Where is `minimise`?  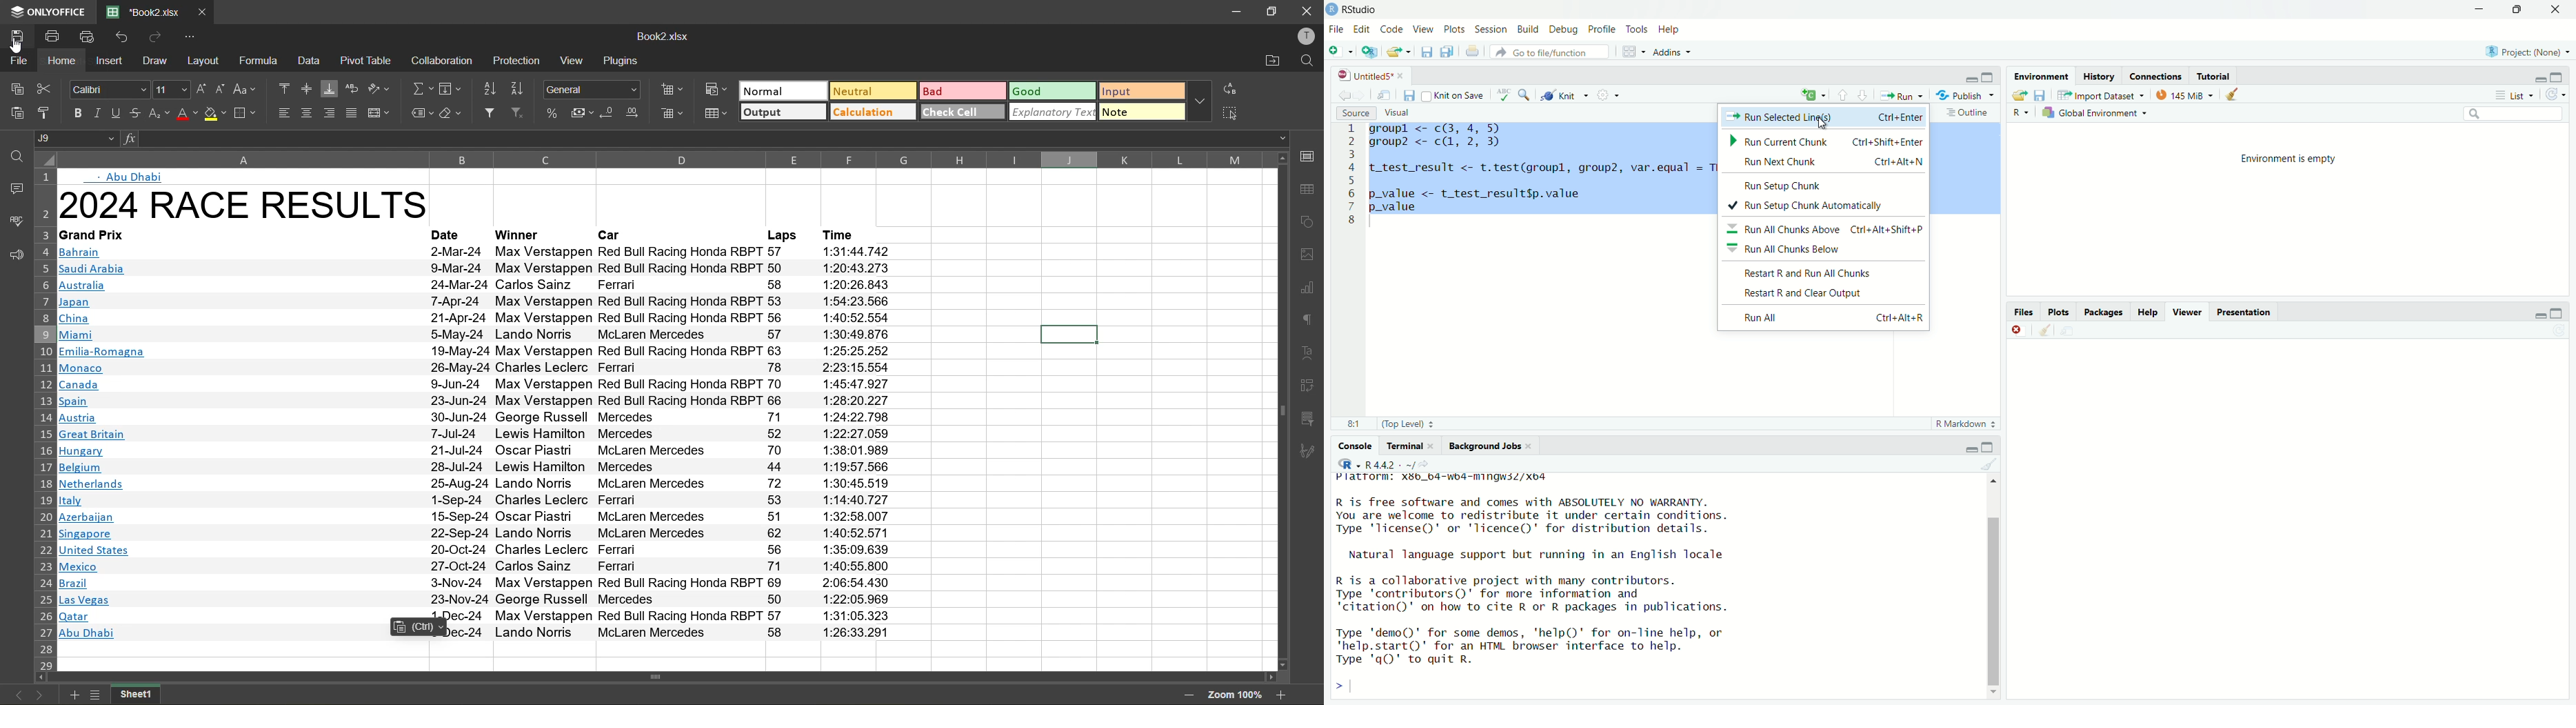
minimise is located at coordinates (2539, 76).